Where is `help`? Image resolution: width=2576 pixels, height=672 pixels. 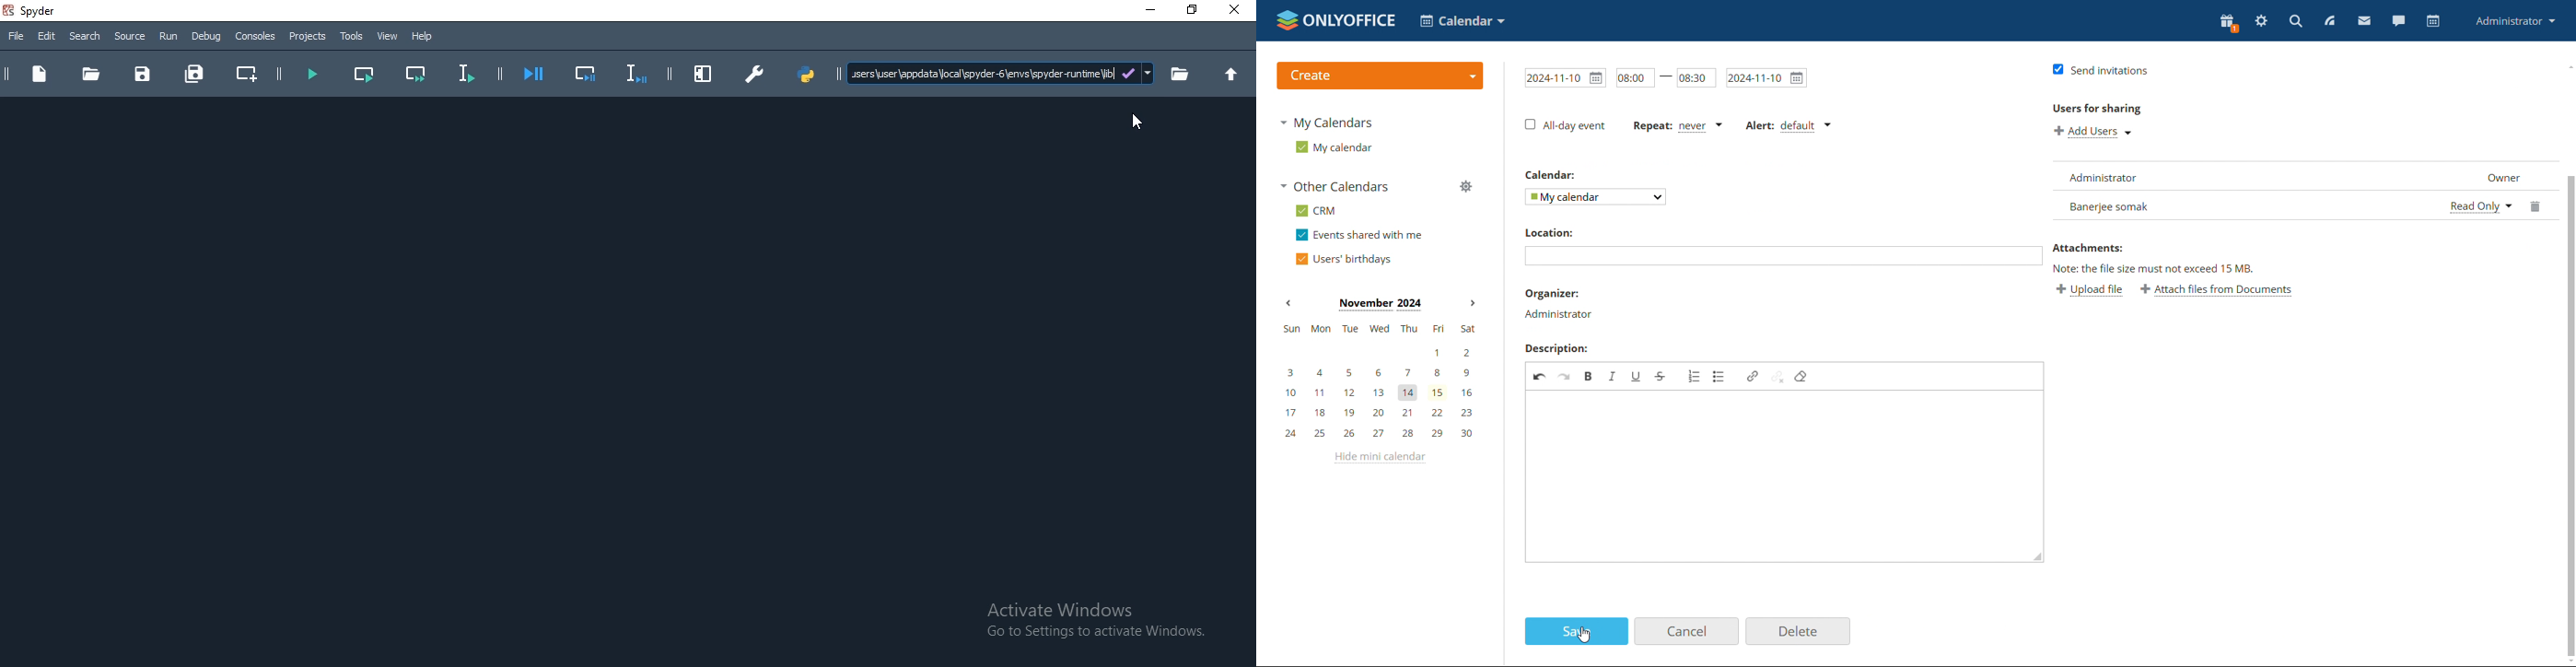 help is located at coordinates (424, 37).